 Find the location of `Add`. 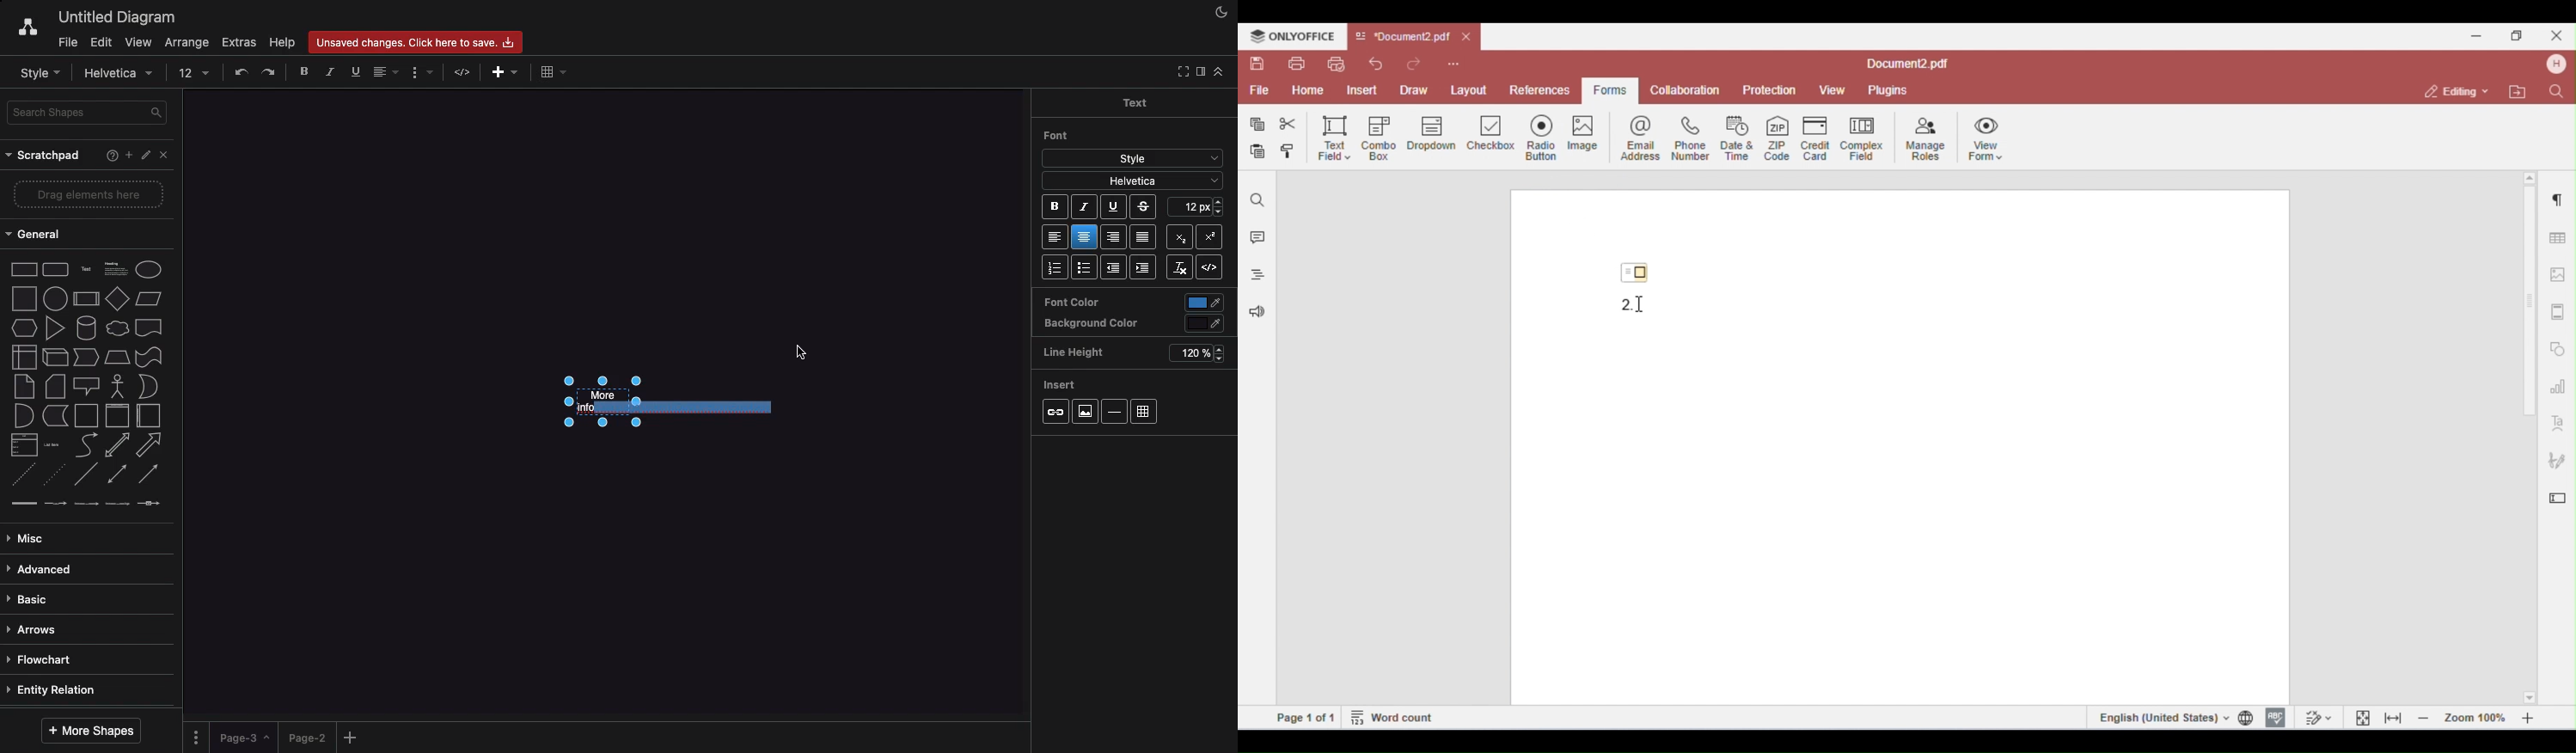

Add is located at coordinates (353, 737).